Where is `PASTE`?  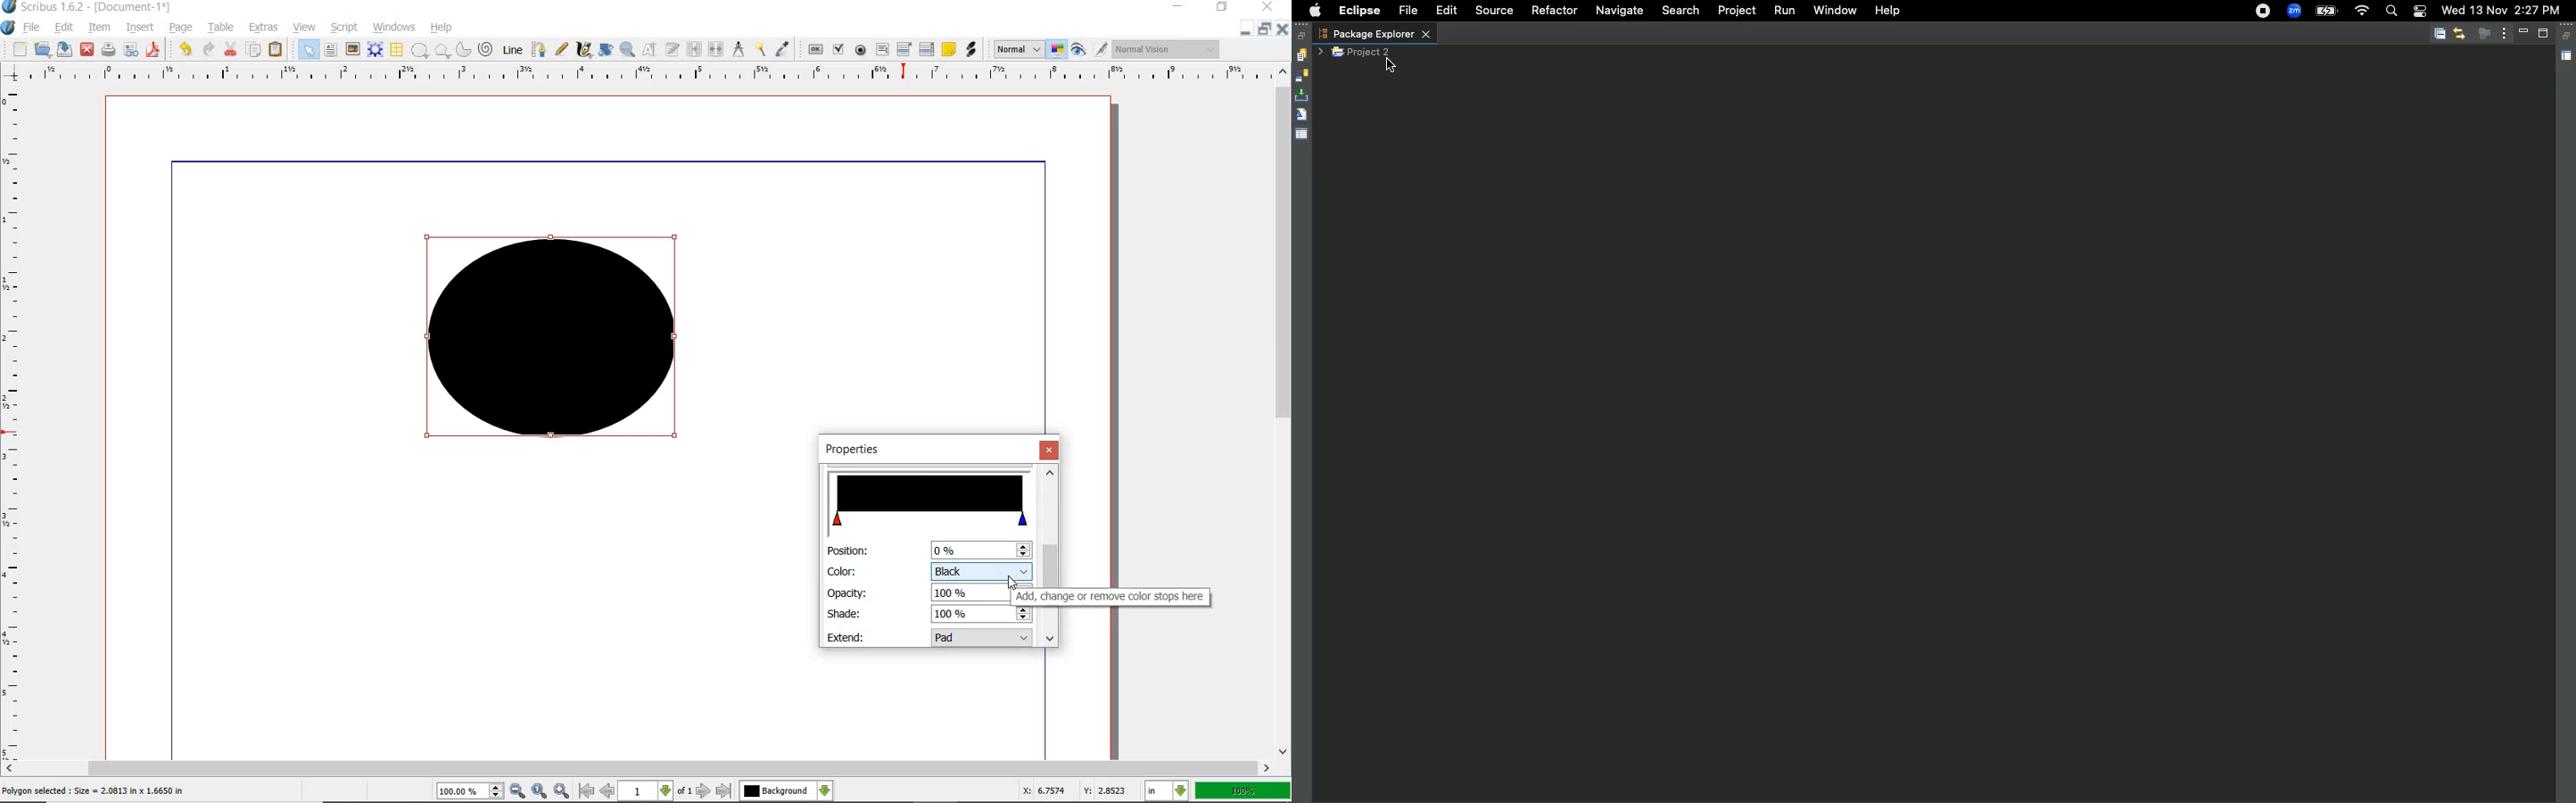 PASTE is located at coordinates (275, 51).